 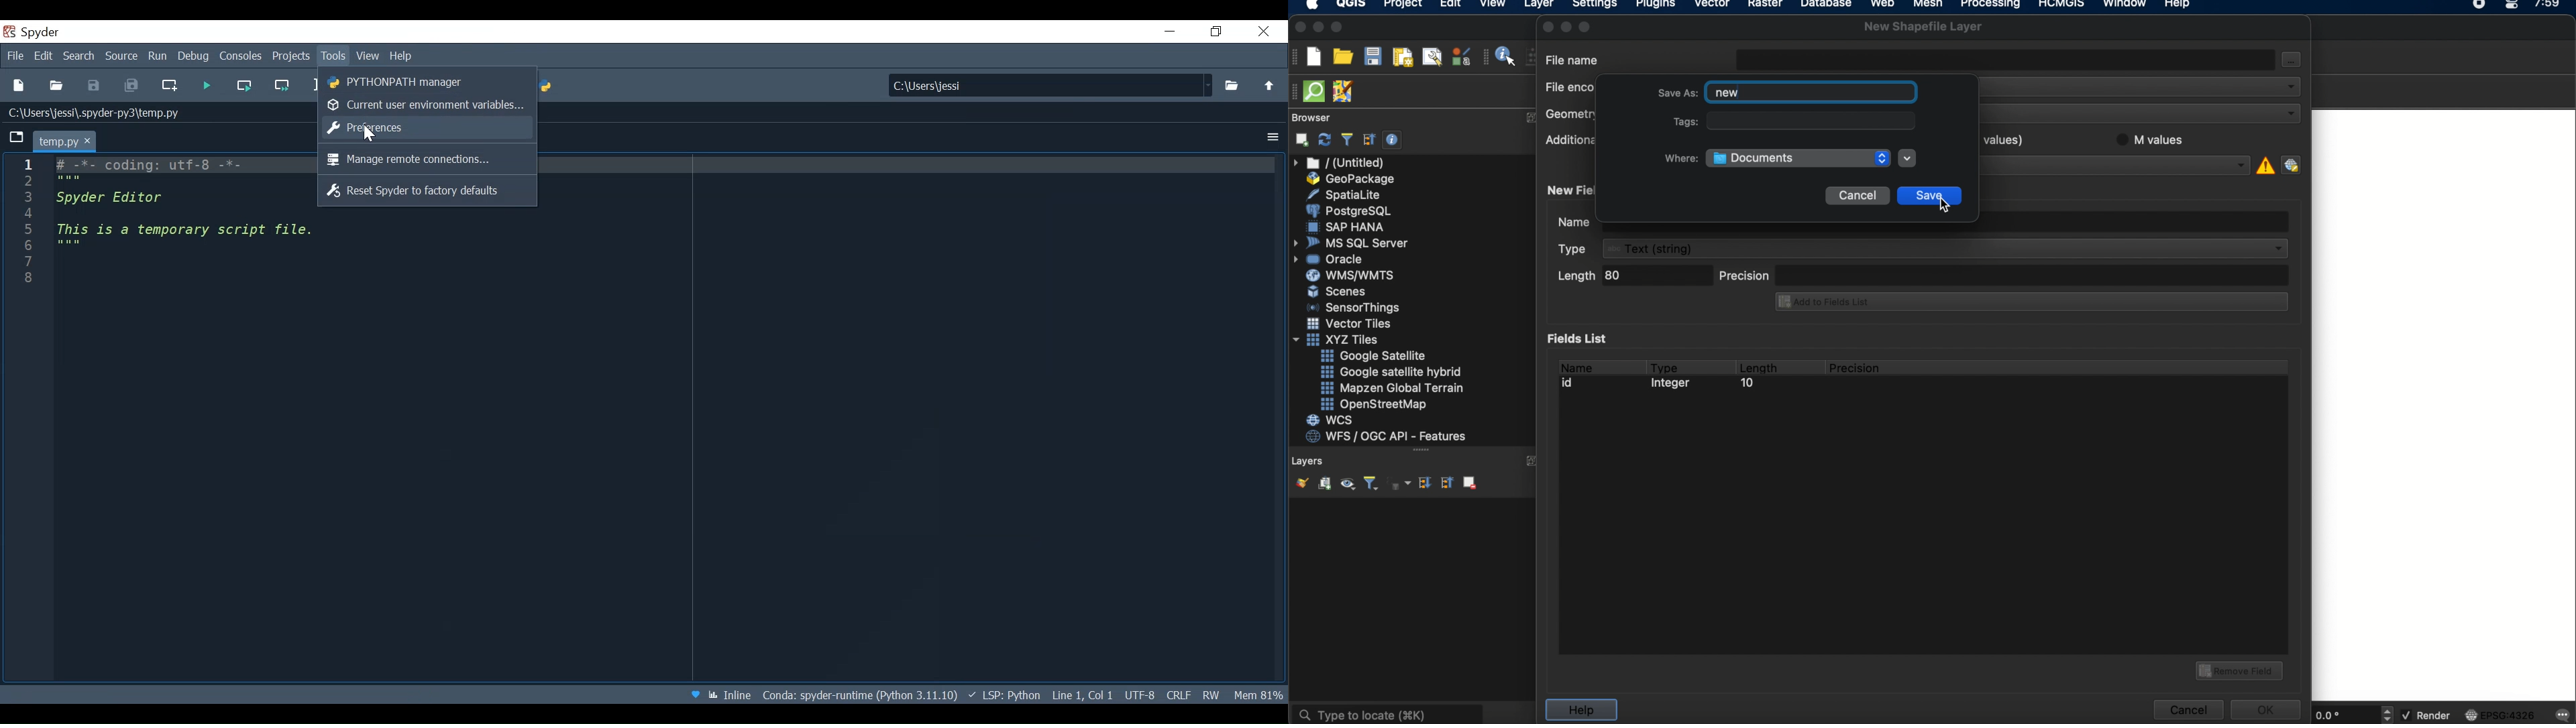 I want to click on file name, so click(x=1573, y=59).